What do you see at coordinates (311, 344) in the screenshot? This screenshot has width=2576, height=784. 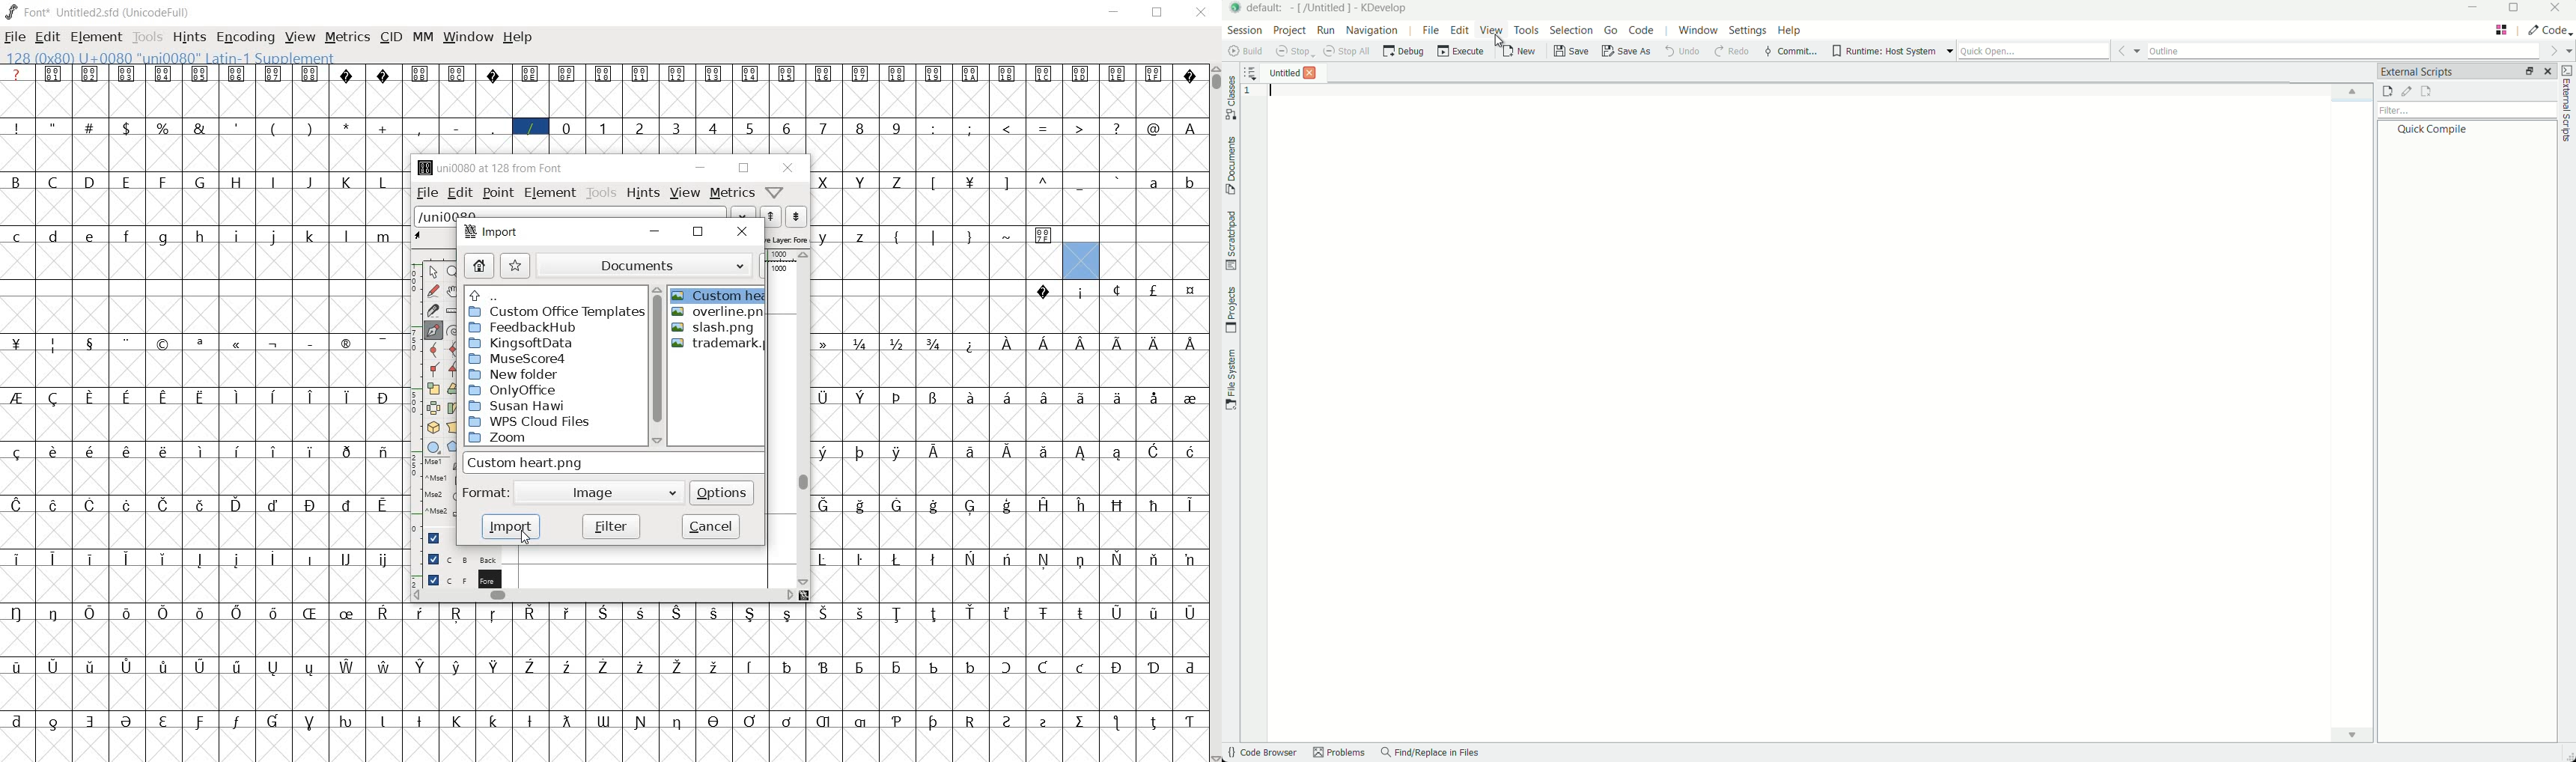 I see `glyph` at bounding box center [311, 344].